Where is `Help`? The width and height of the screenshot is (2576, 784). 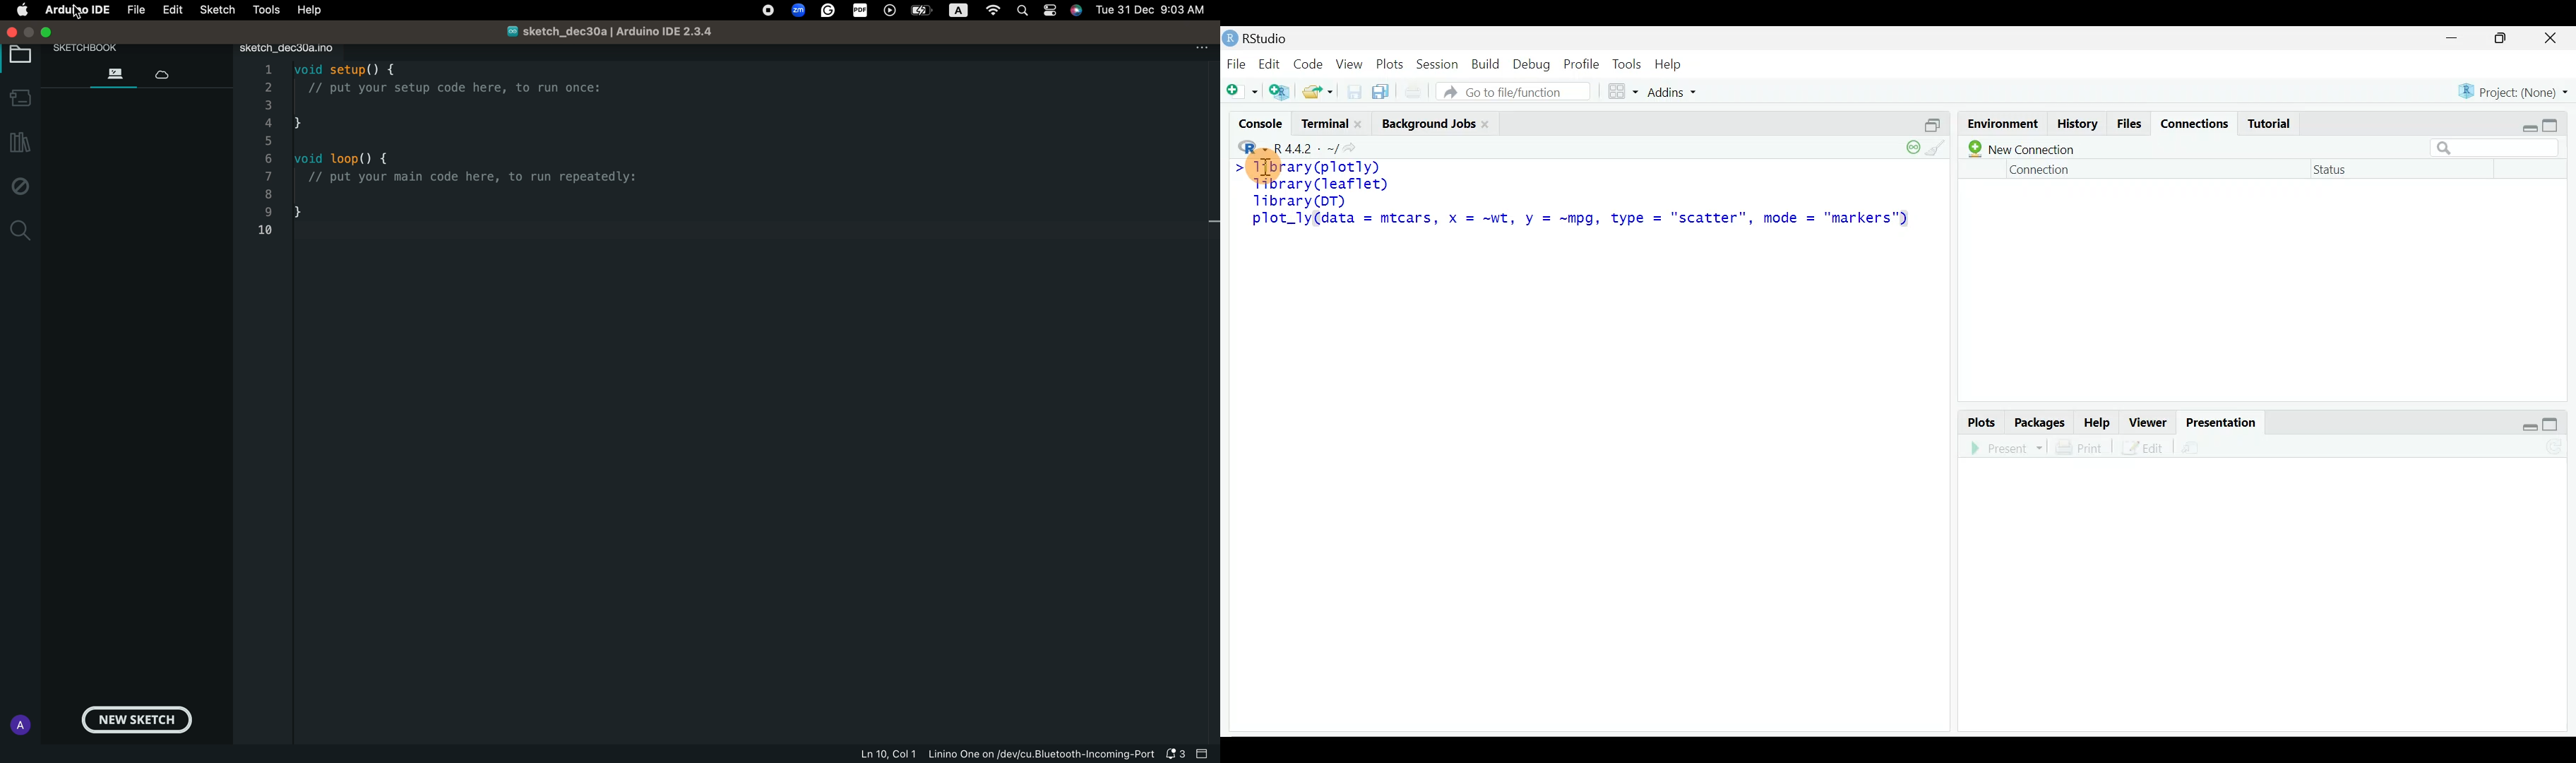
Help is located at coordinates (2099, 421).